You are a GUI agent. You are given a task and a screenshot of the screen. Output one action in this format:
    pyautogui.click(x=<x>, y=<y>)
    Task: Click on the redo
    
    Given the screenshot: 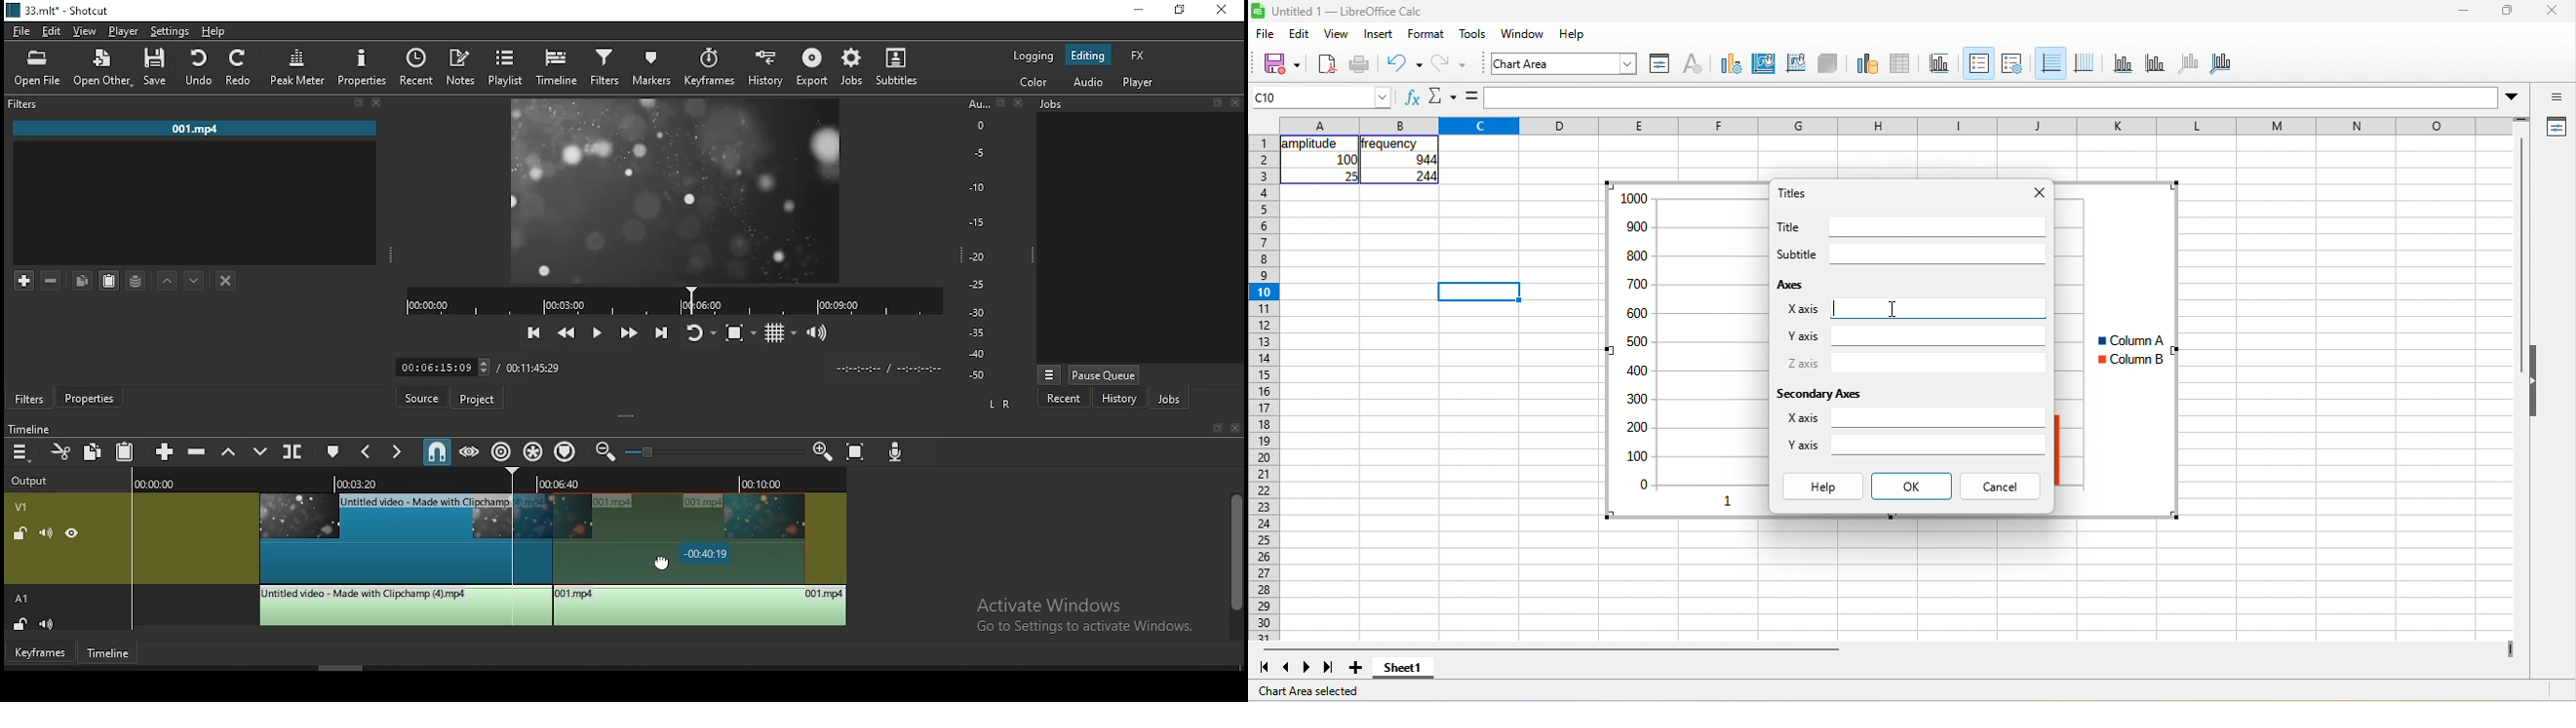 What is the action you would take?
    pyautogui.click(x=1449, y=65)
    